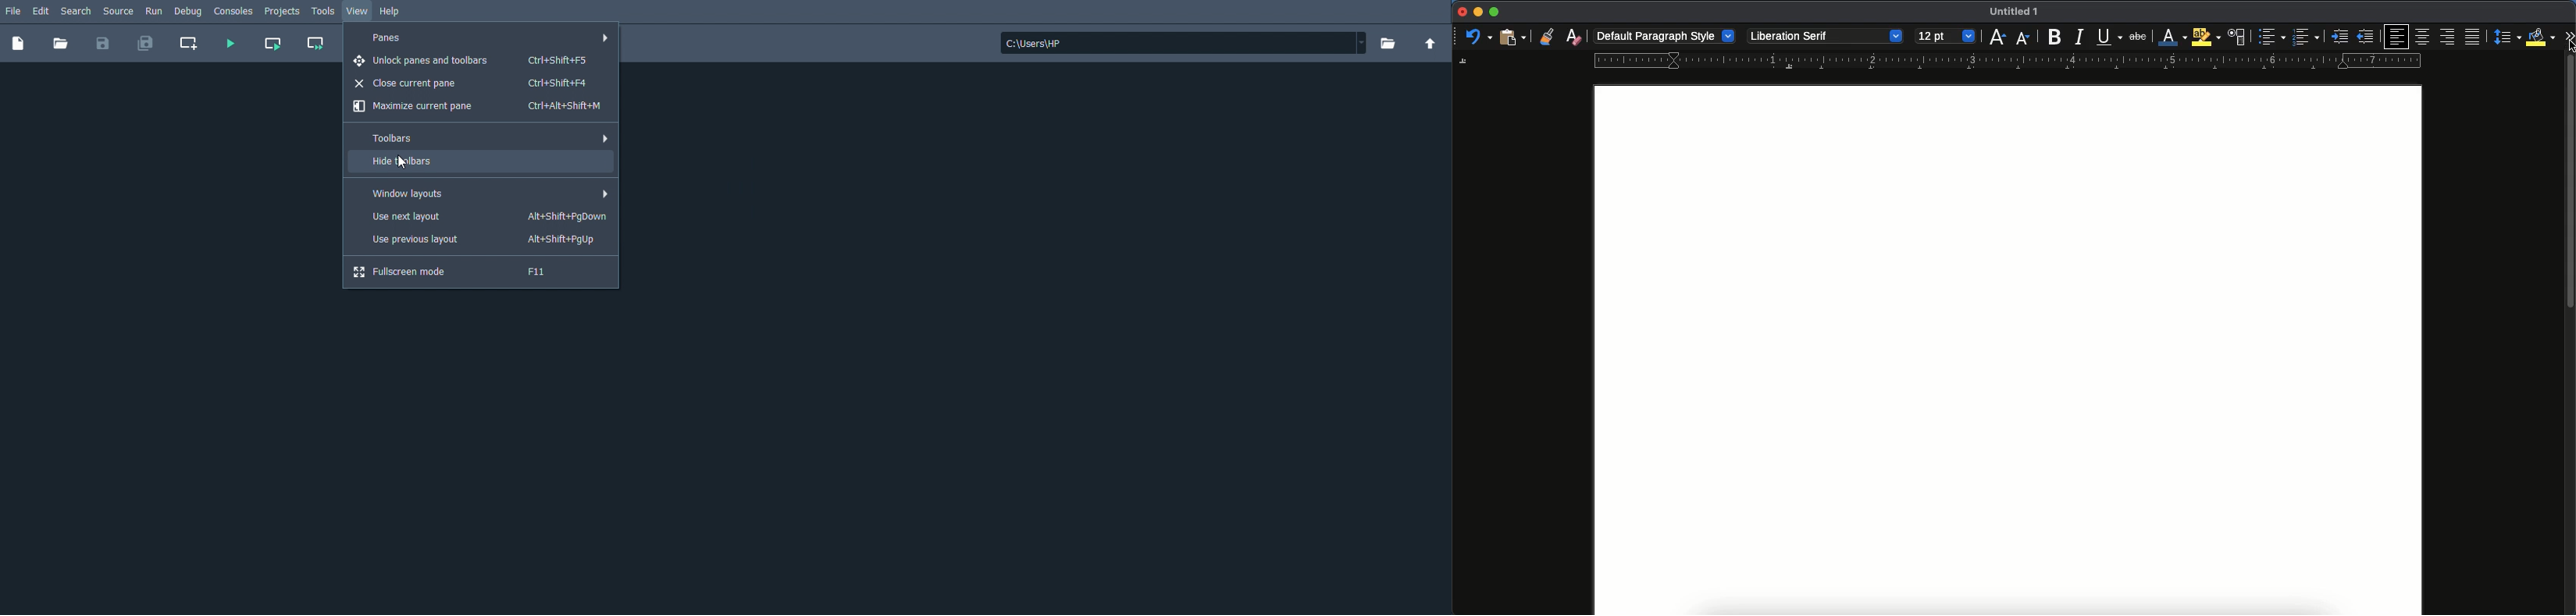 The width and height of the screenshot is (2576, 616). Describe the element at coordinates (402, 163) in the screenshot. I see `Cursor` at that location.